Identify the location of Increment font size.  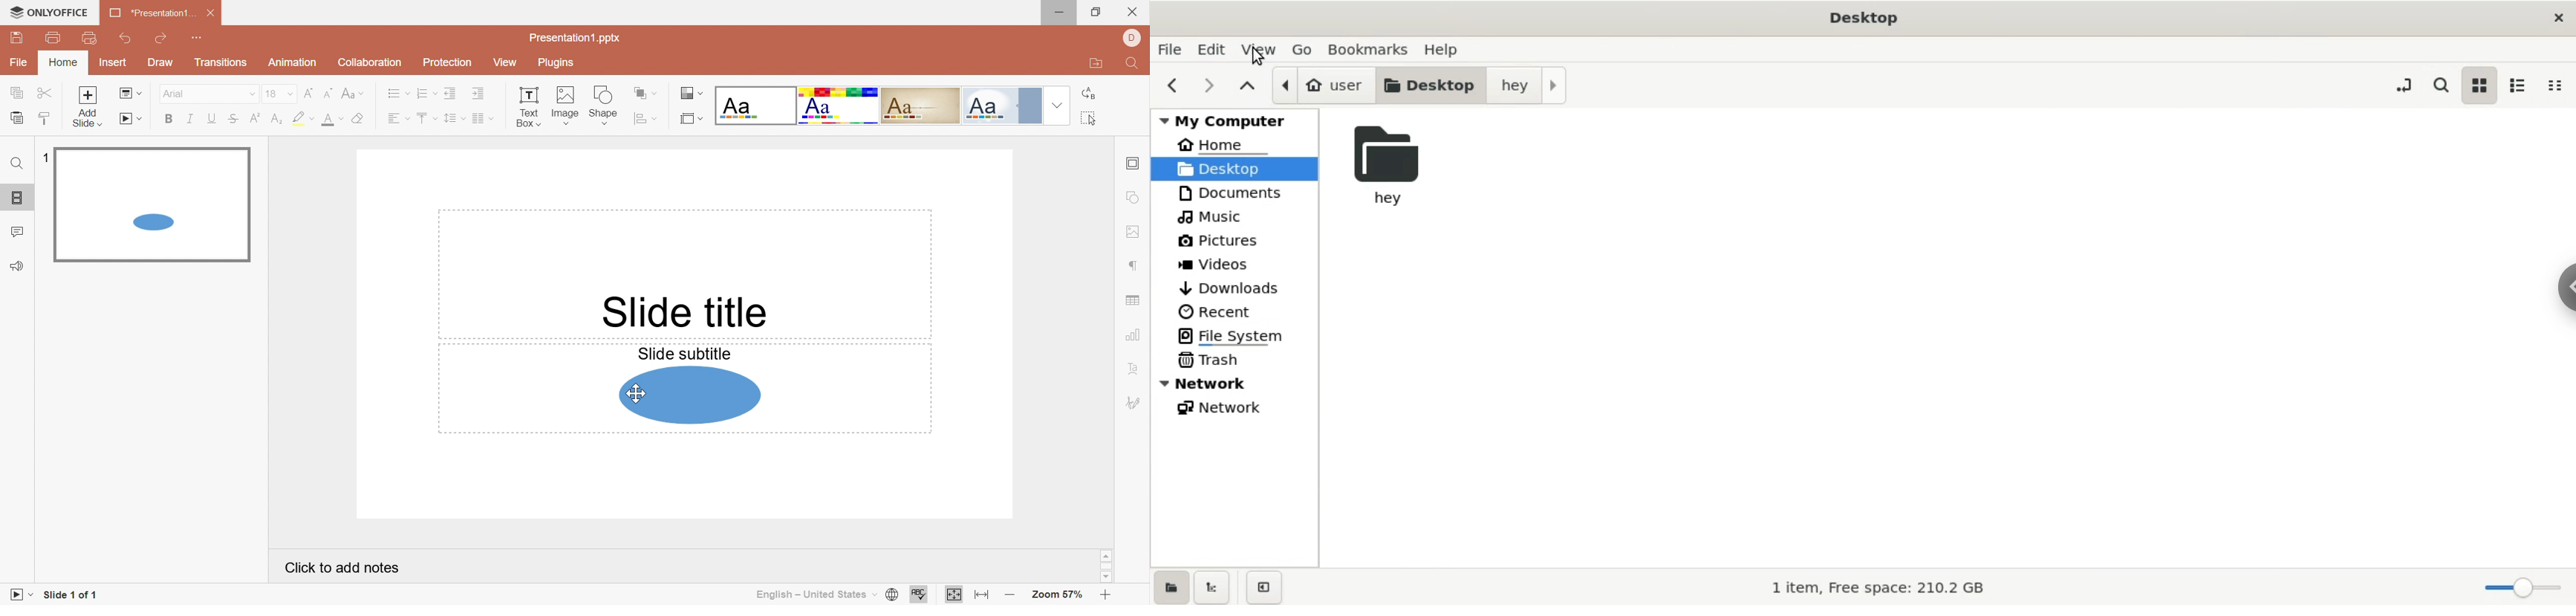
(308, 92).